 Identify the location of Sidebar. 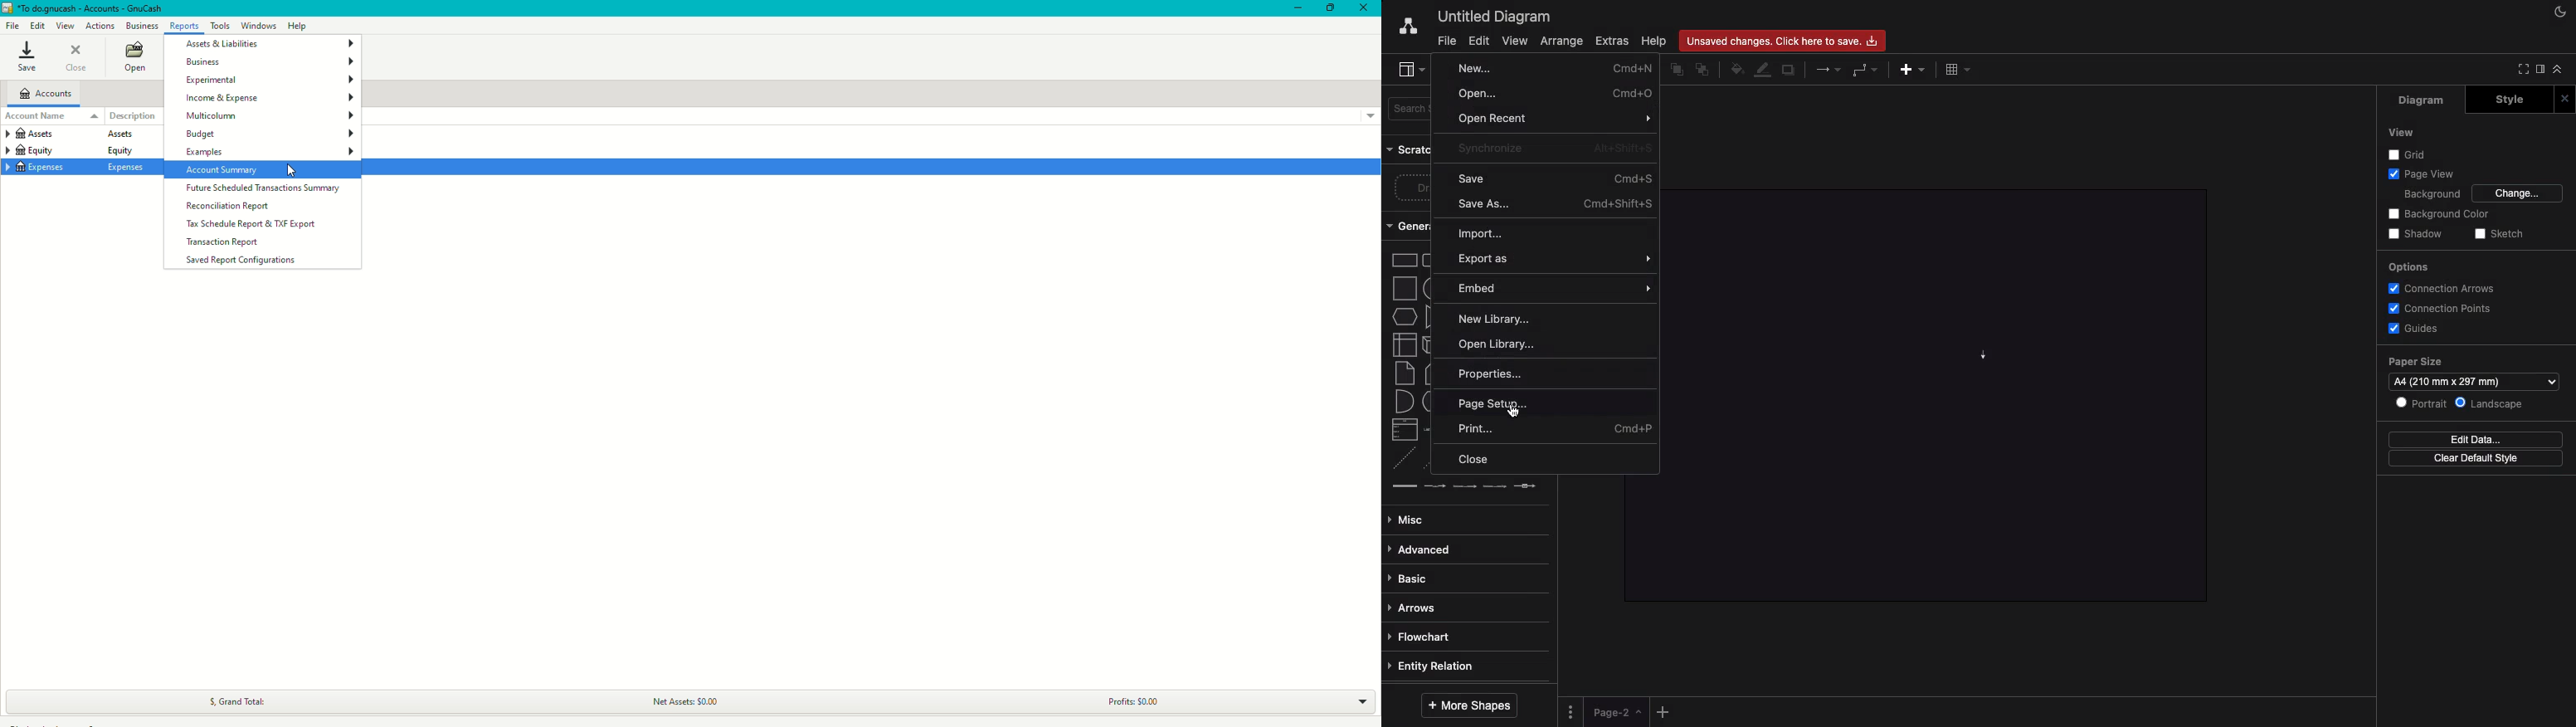
(1405, 67).